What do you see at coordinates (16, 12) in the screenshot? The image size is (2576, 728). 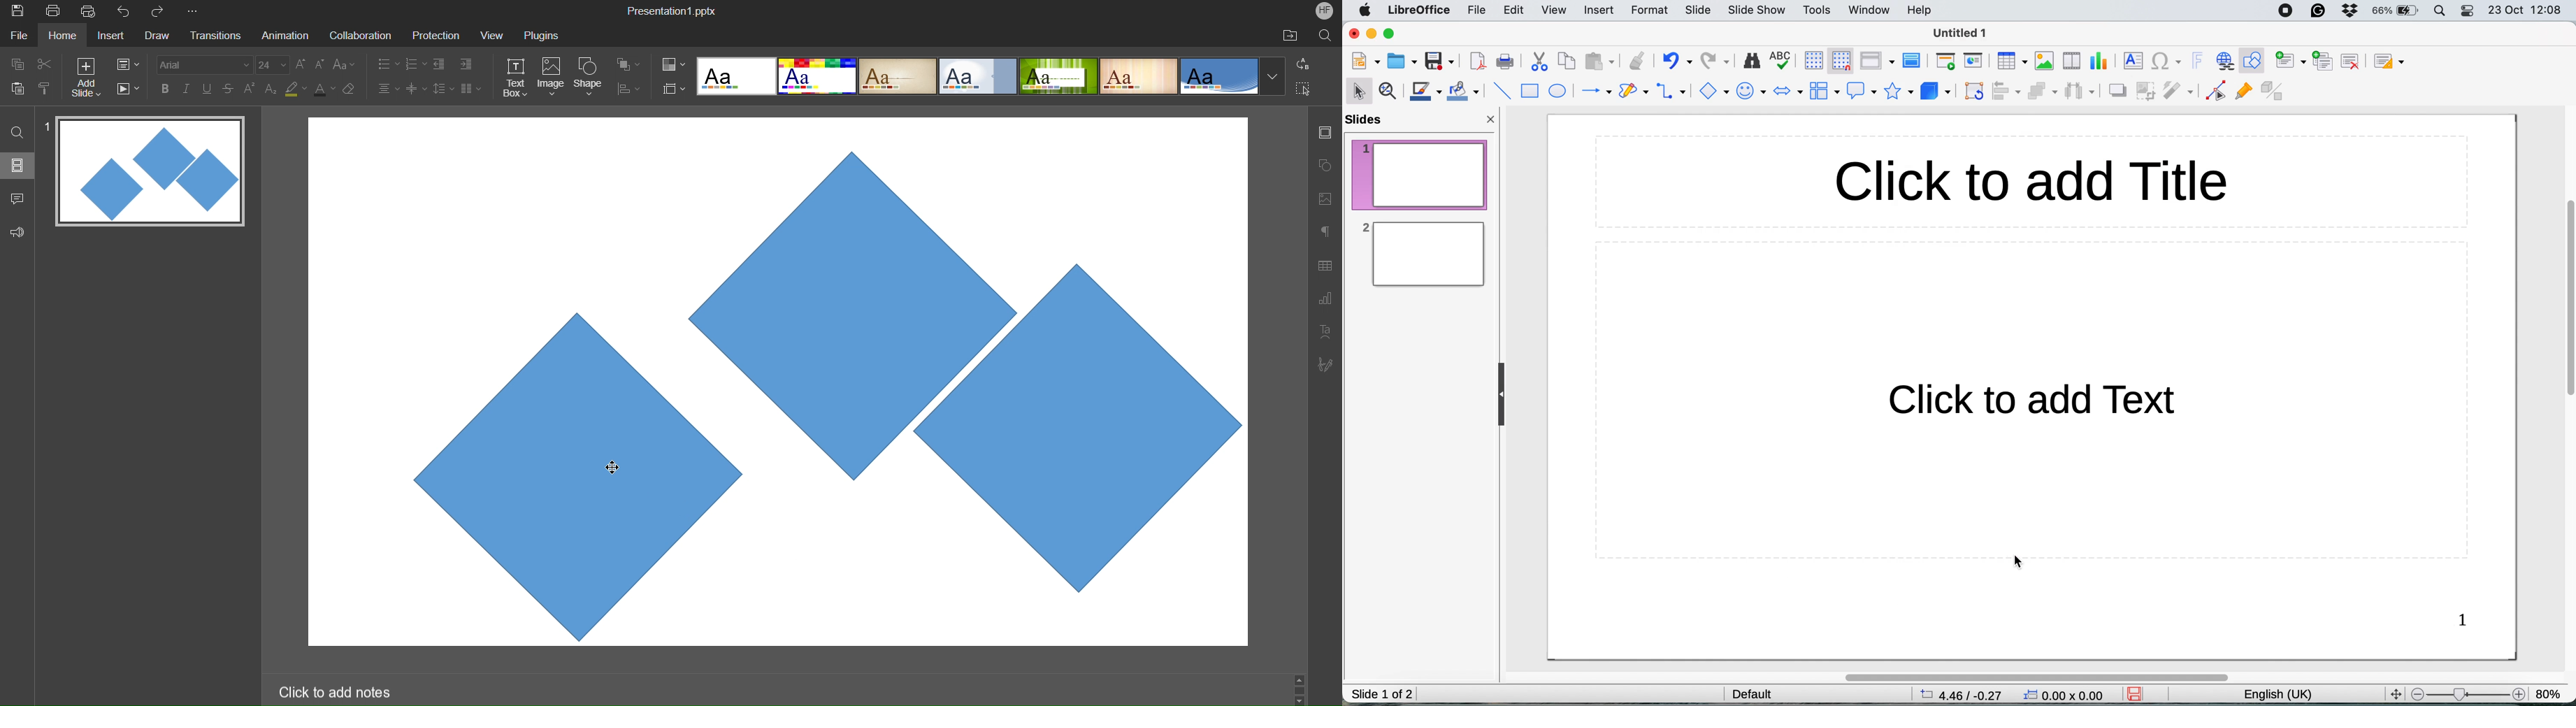 I see `Save` at bounding box center [16, 12].